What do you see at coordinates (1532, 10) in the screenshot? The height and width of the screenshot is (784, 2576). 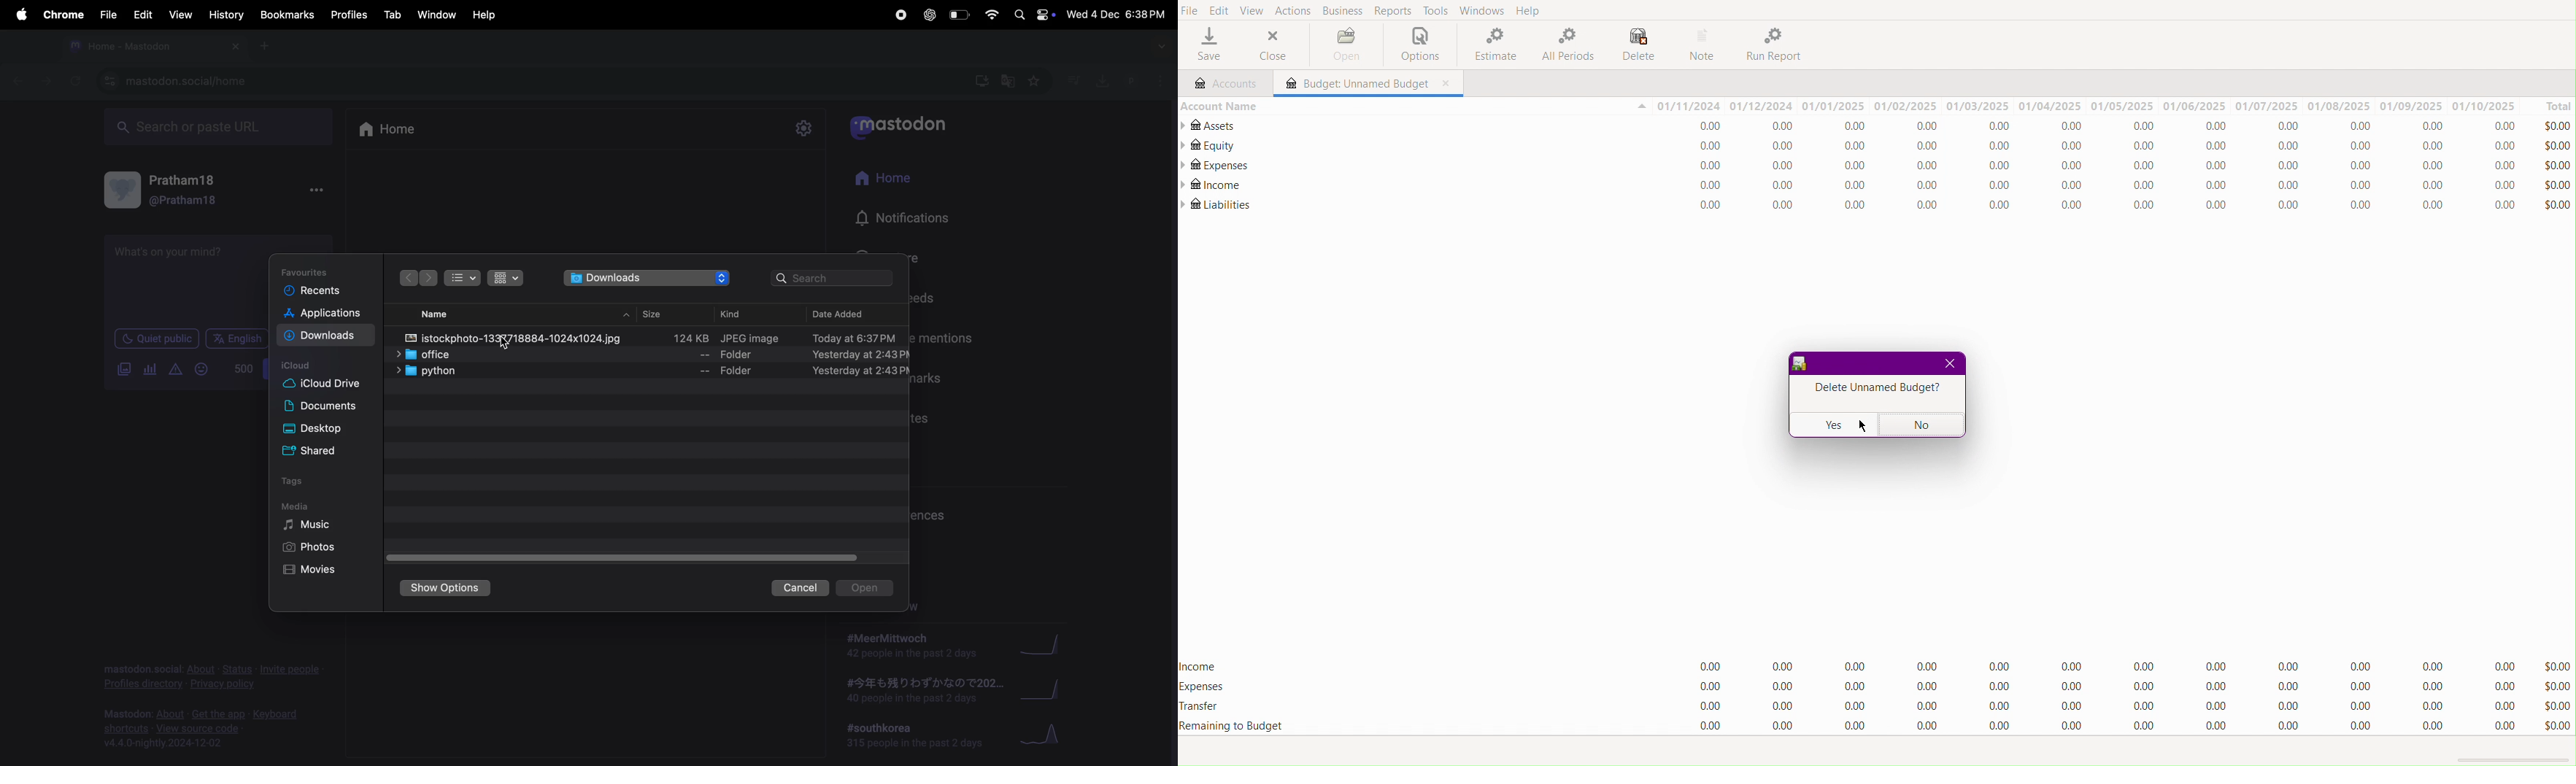 I see `Help` at bounding box center [1532, 10].